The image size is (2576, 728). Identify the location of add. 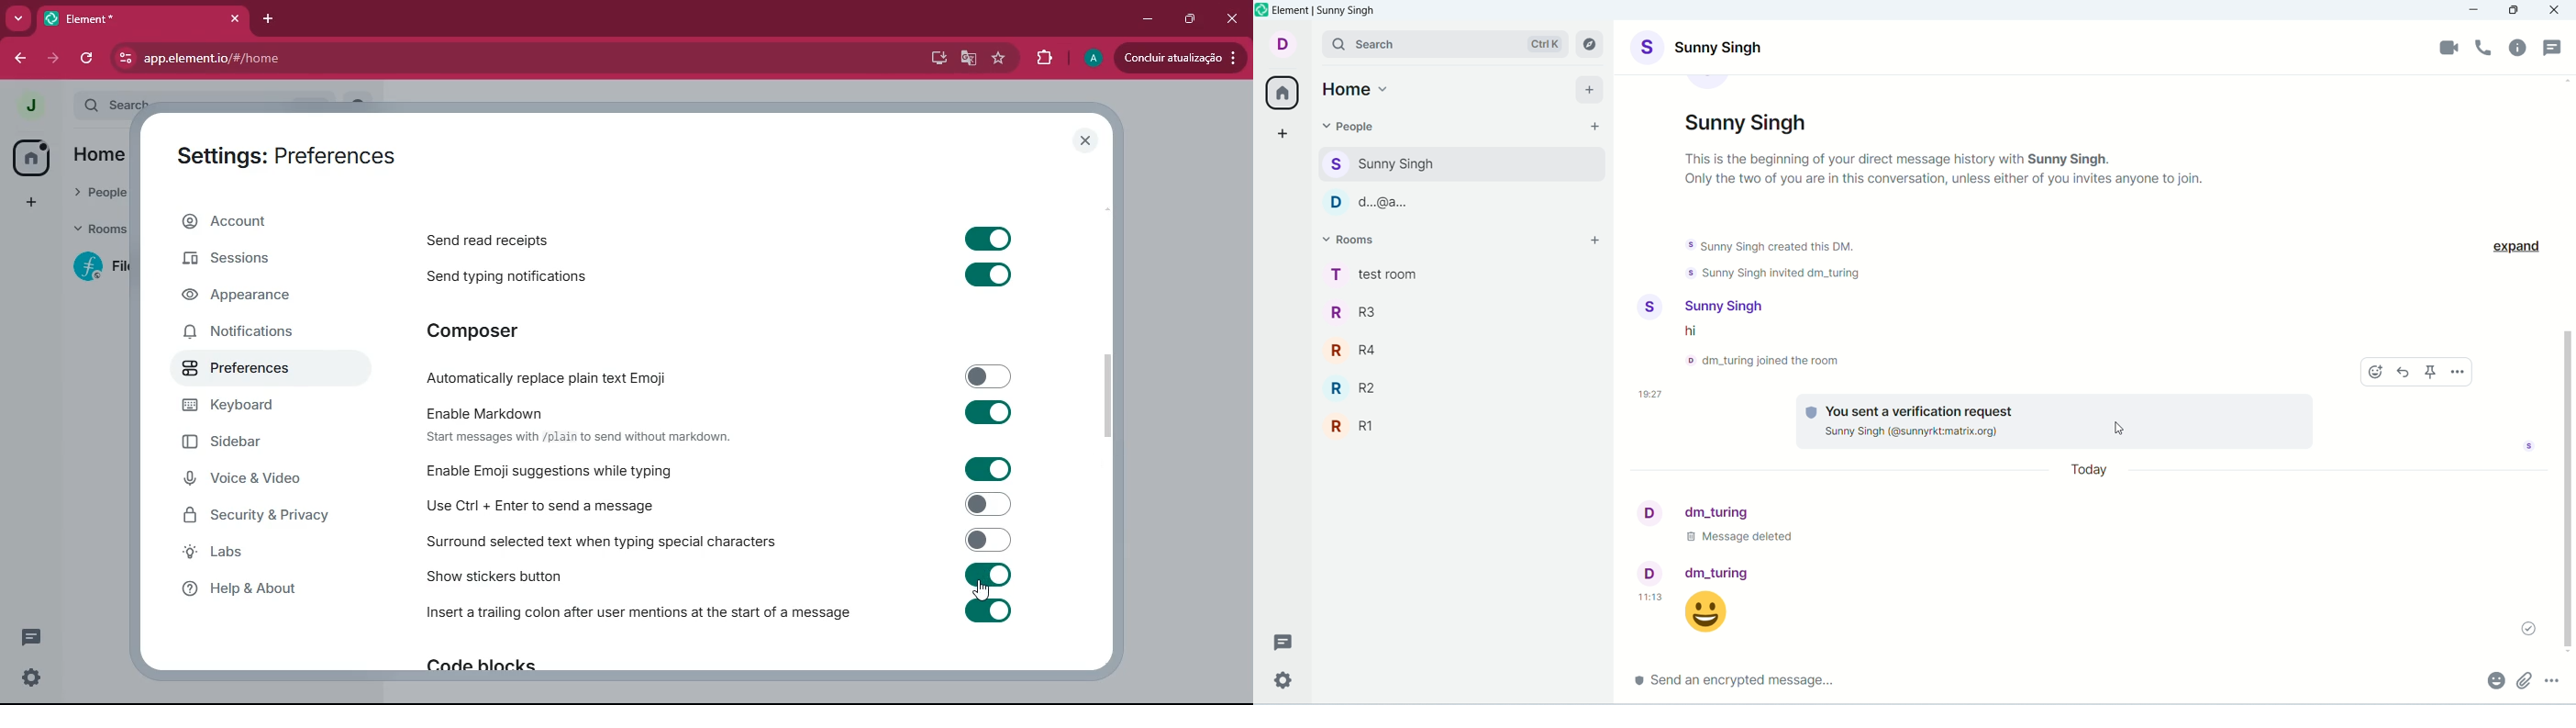
(1594, 88).